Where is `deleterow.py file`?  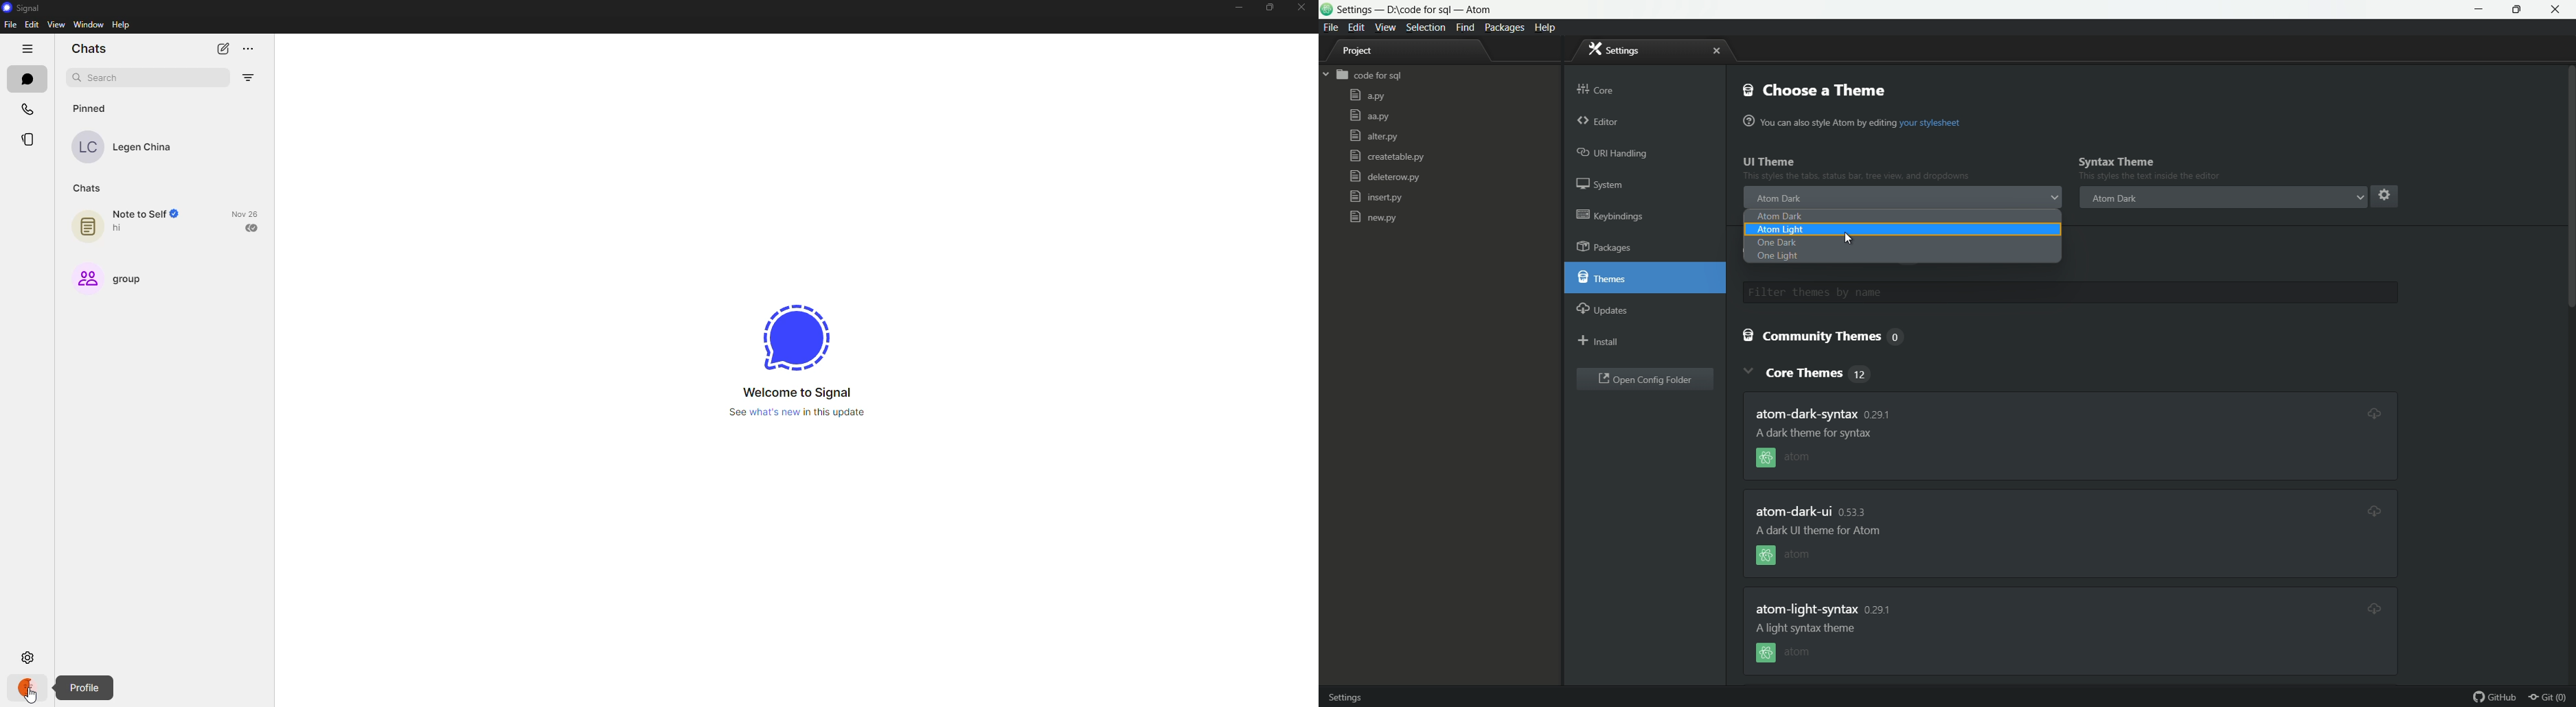
deleterow.py file is located at coordinates (1384, 178).